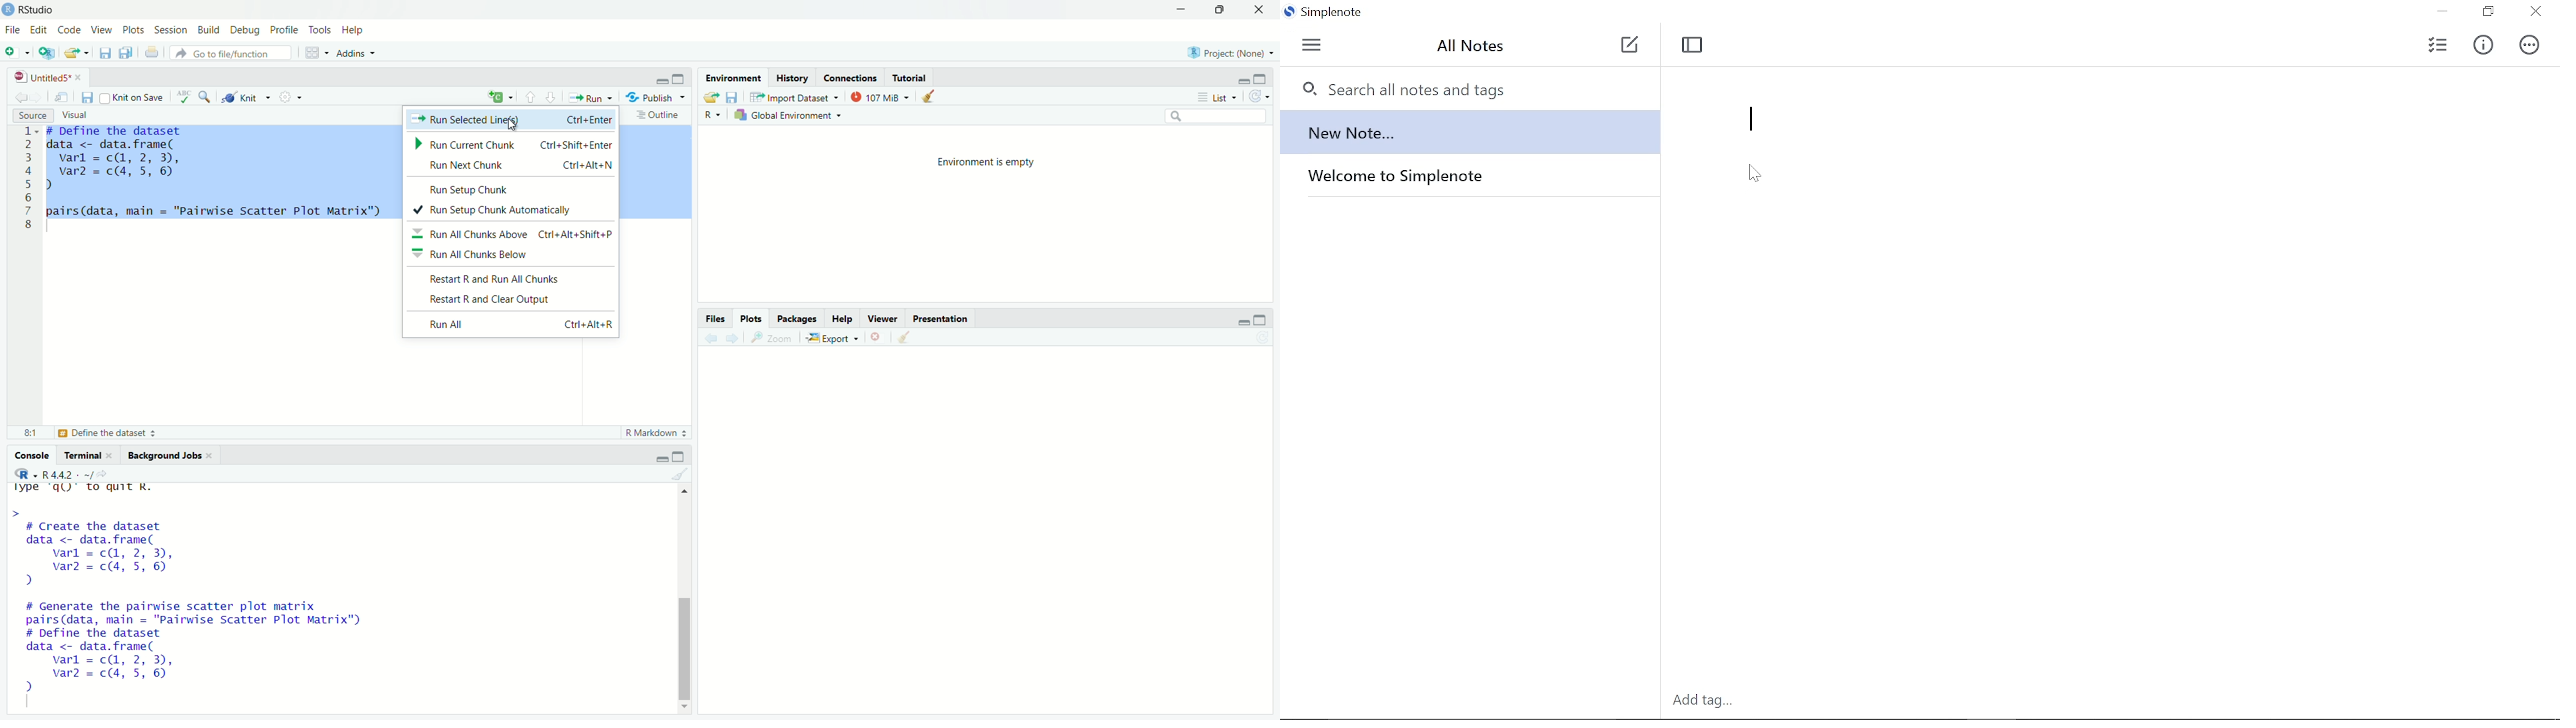  Describe the element at coordinates (89, 96) in the screenshot. I see `Save current document (Ctrl + S)` at that location.